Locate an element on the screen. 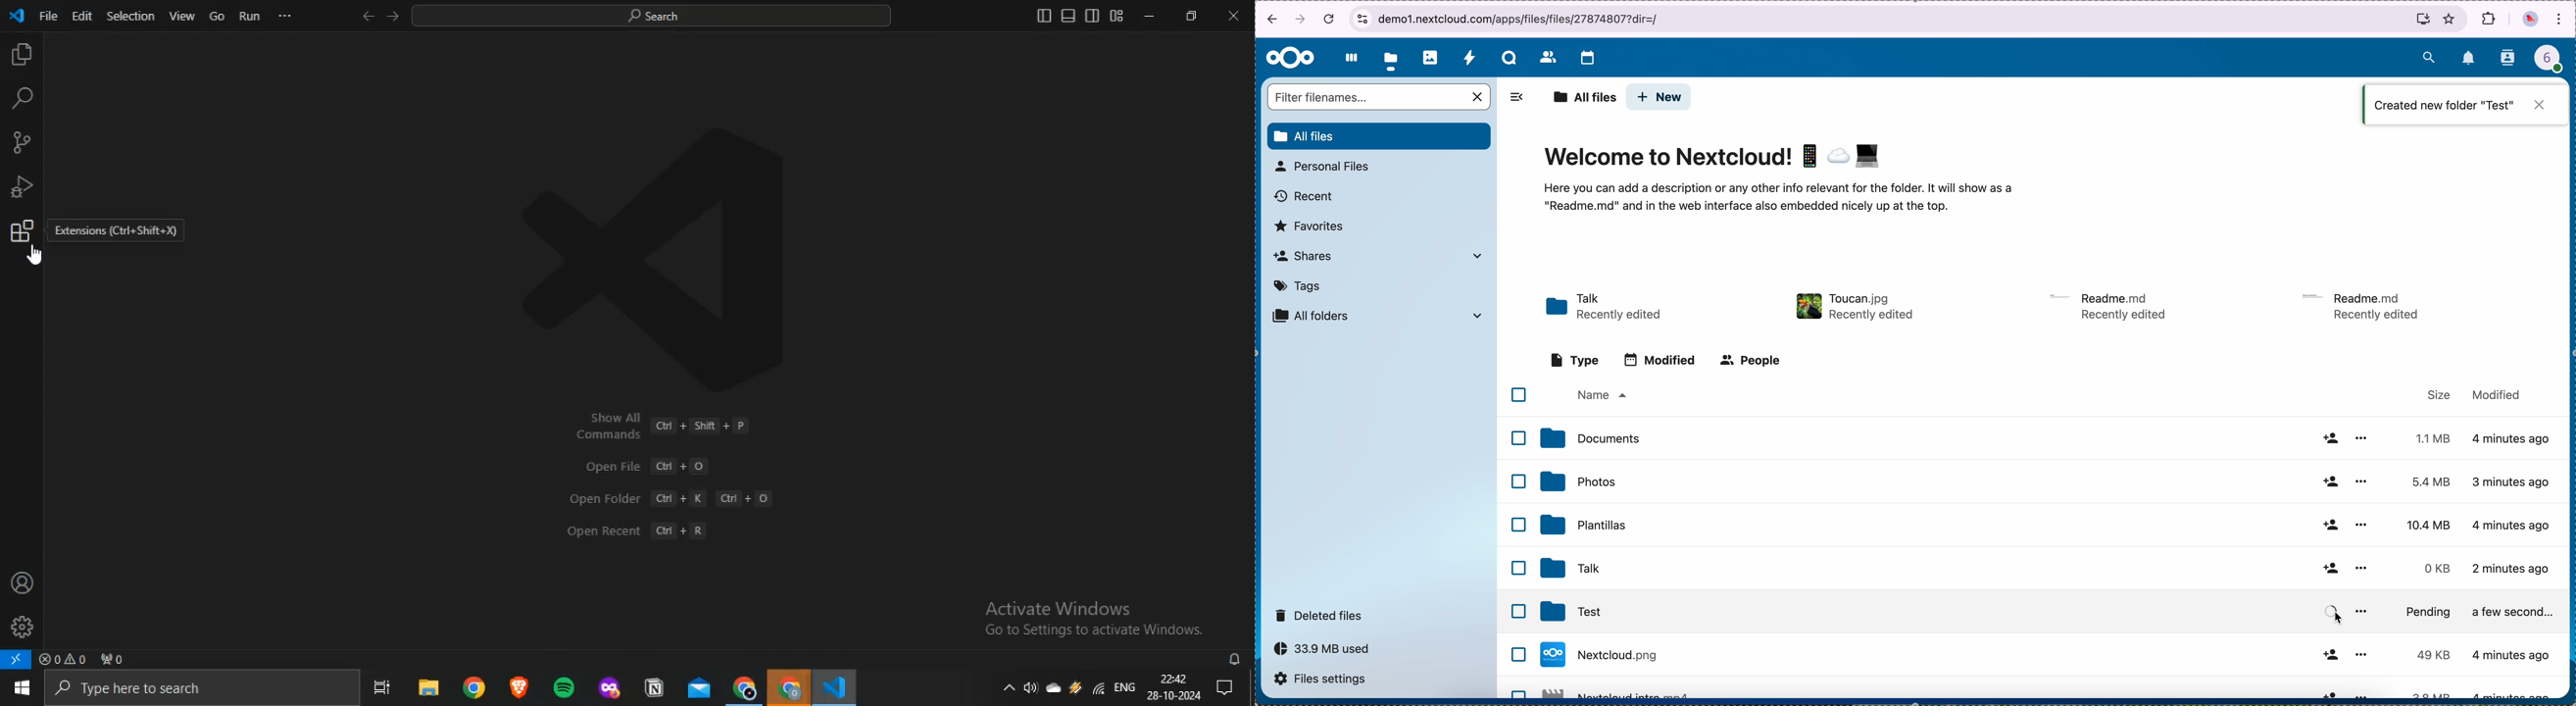 The height and width of the screenshot is (728, 2576). type is located at coordinates (1575, 360).